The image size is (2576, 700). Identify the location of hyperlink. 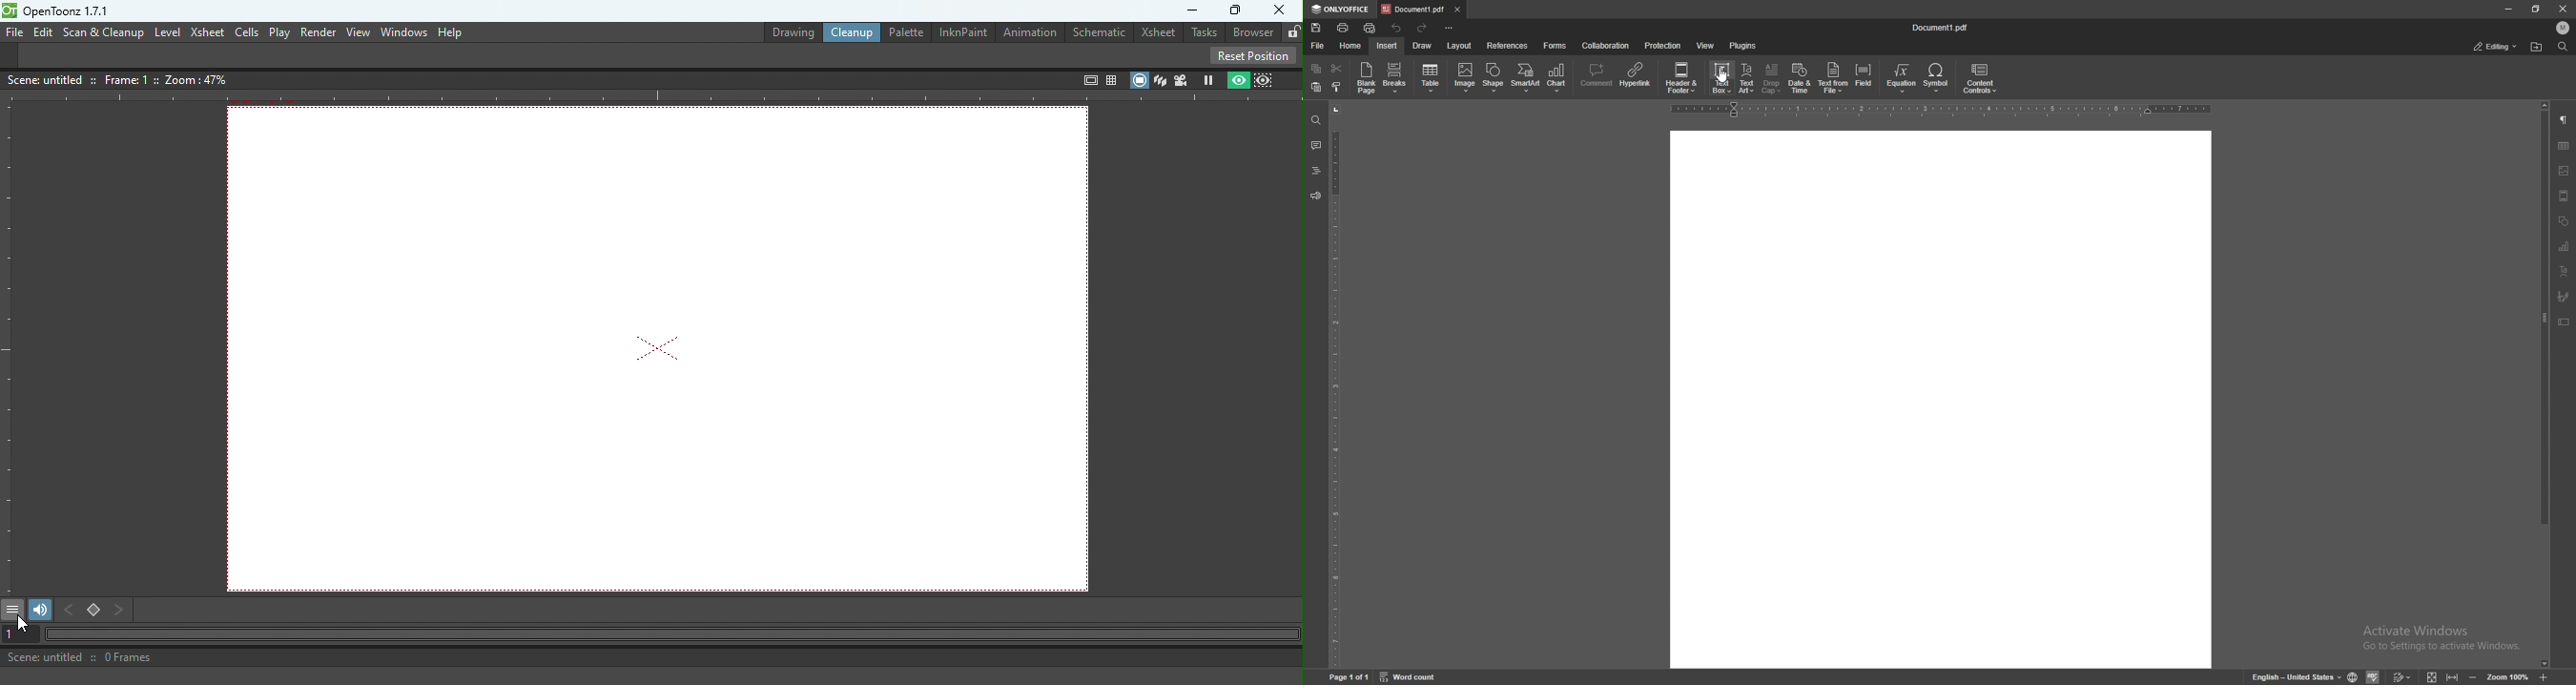
(1637, 75).